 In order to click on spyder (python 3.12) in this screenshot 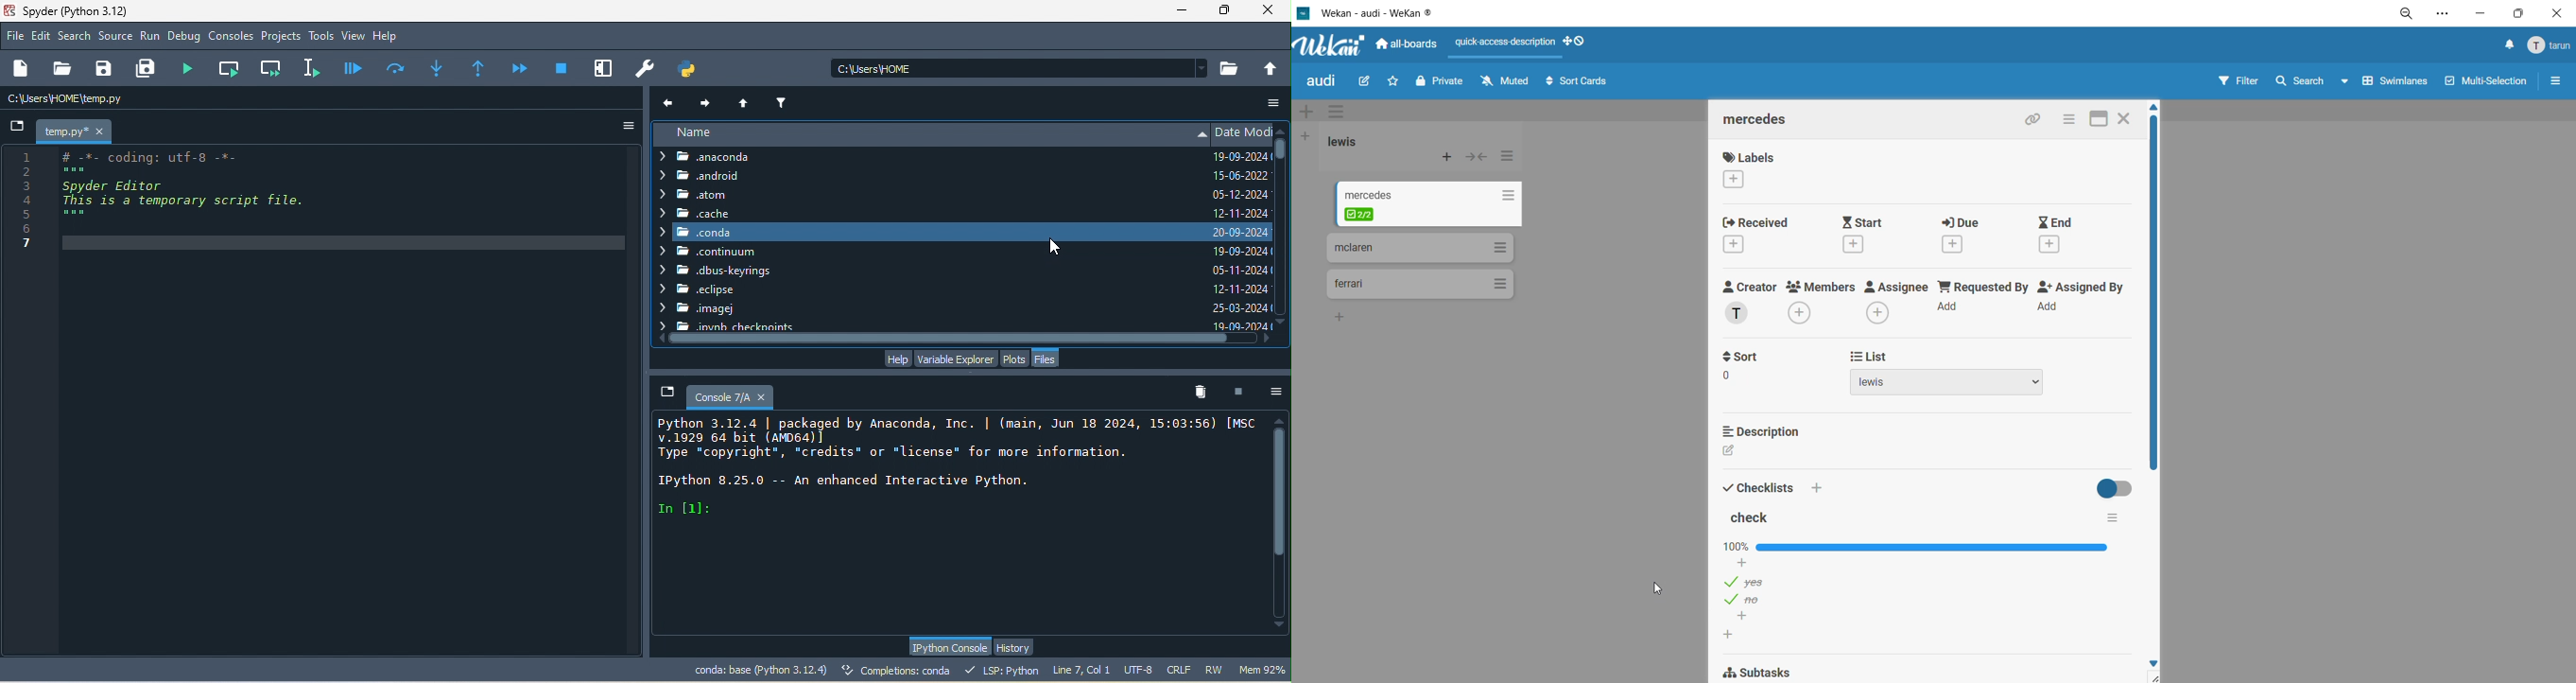, I will do `click(84, 10)`.